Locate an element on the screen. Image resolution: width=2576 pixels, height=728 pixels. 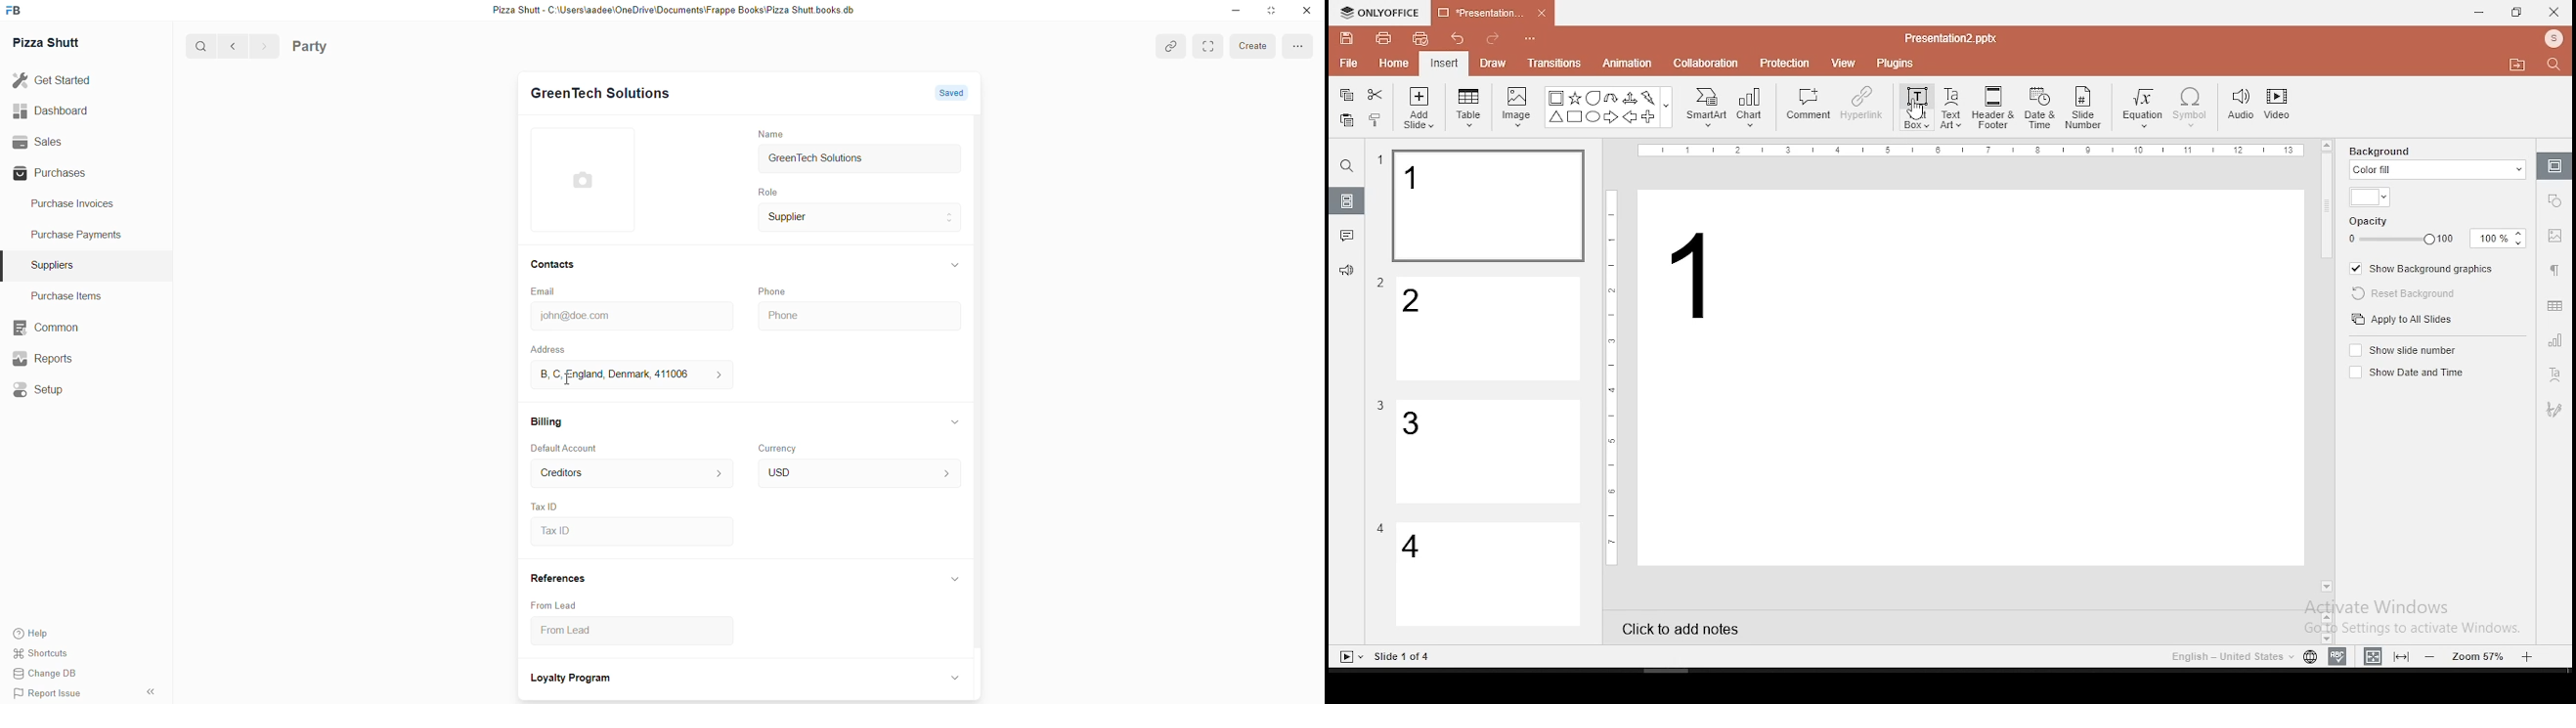
vertical scrollbar is located at coordinates (982, 384).